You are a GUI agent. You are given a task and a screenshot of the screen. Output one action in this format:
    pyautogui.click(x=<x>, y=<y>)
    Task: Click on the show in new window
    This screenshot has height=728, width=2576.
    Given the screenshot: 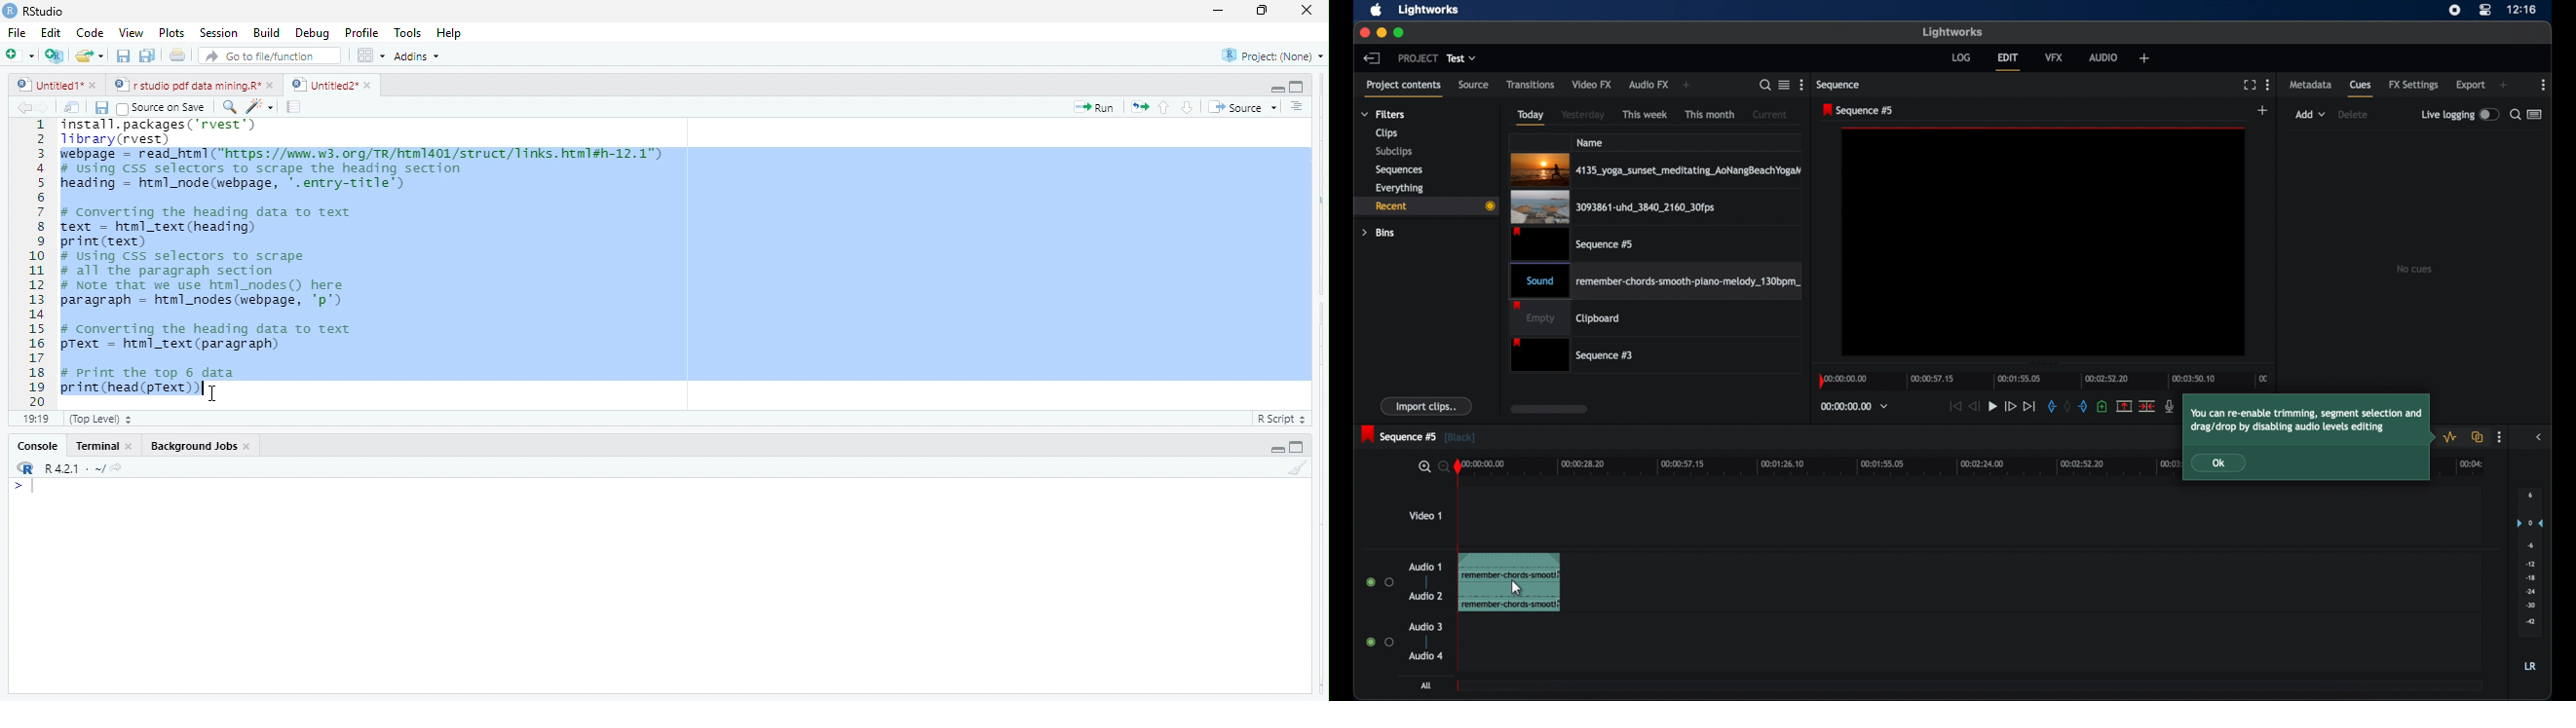 What is the action you would take?
    pyautogui.click(x=73, y=109)
    